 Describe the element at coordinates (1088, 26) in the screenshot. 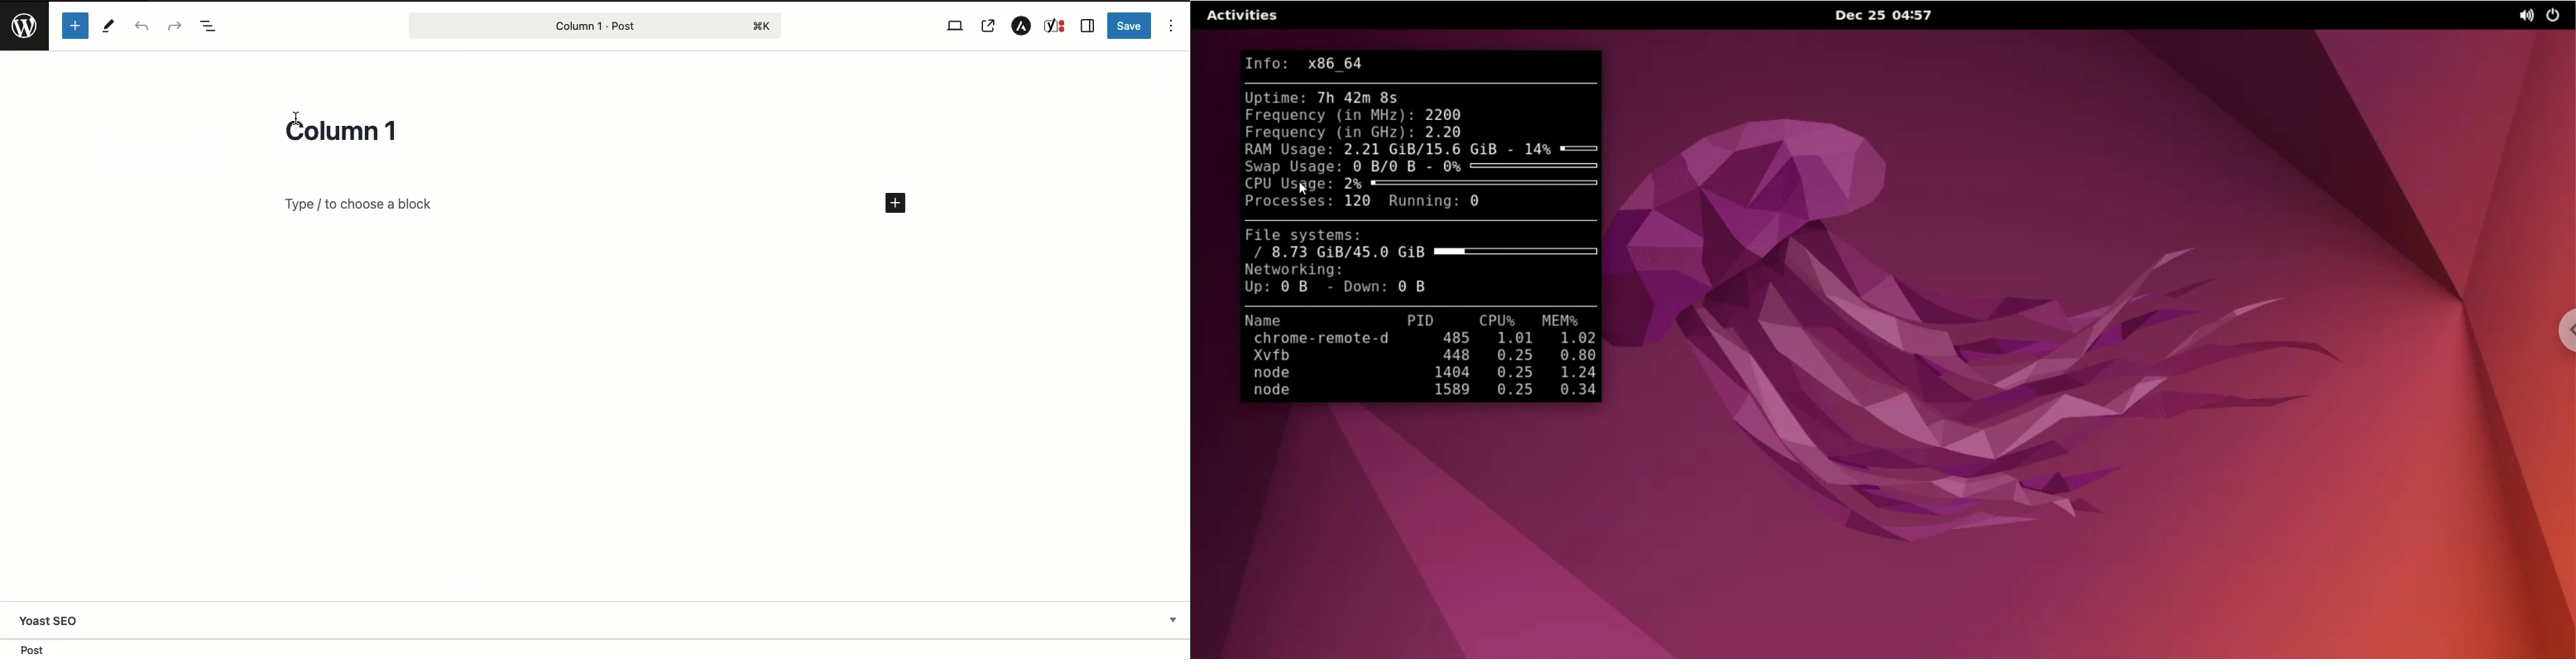

I see `Sidebar` at that location.